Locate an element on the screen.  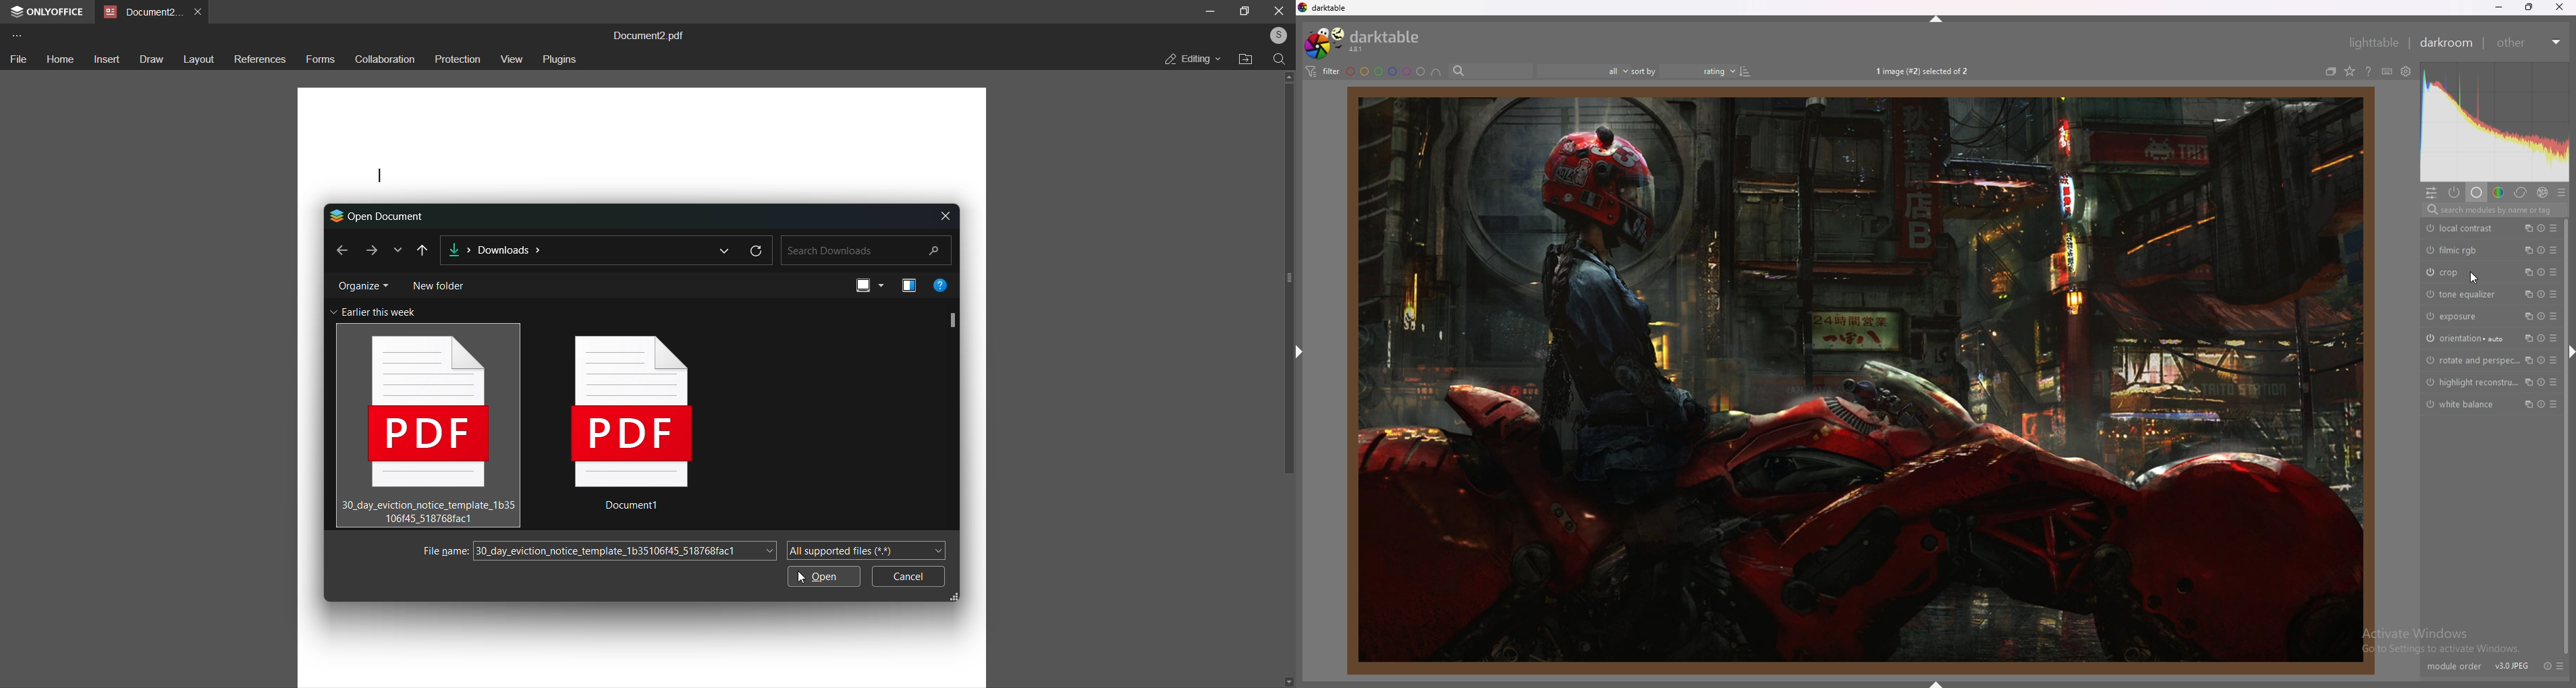
multiple instances action is located at coordinates (2527, 404).